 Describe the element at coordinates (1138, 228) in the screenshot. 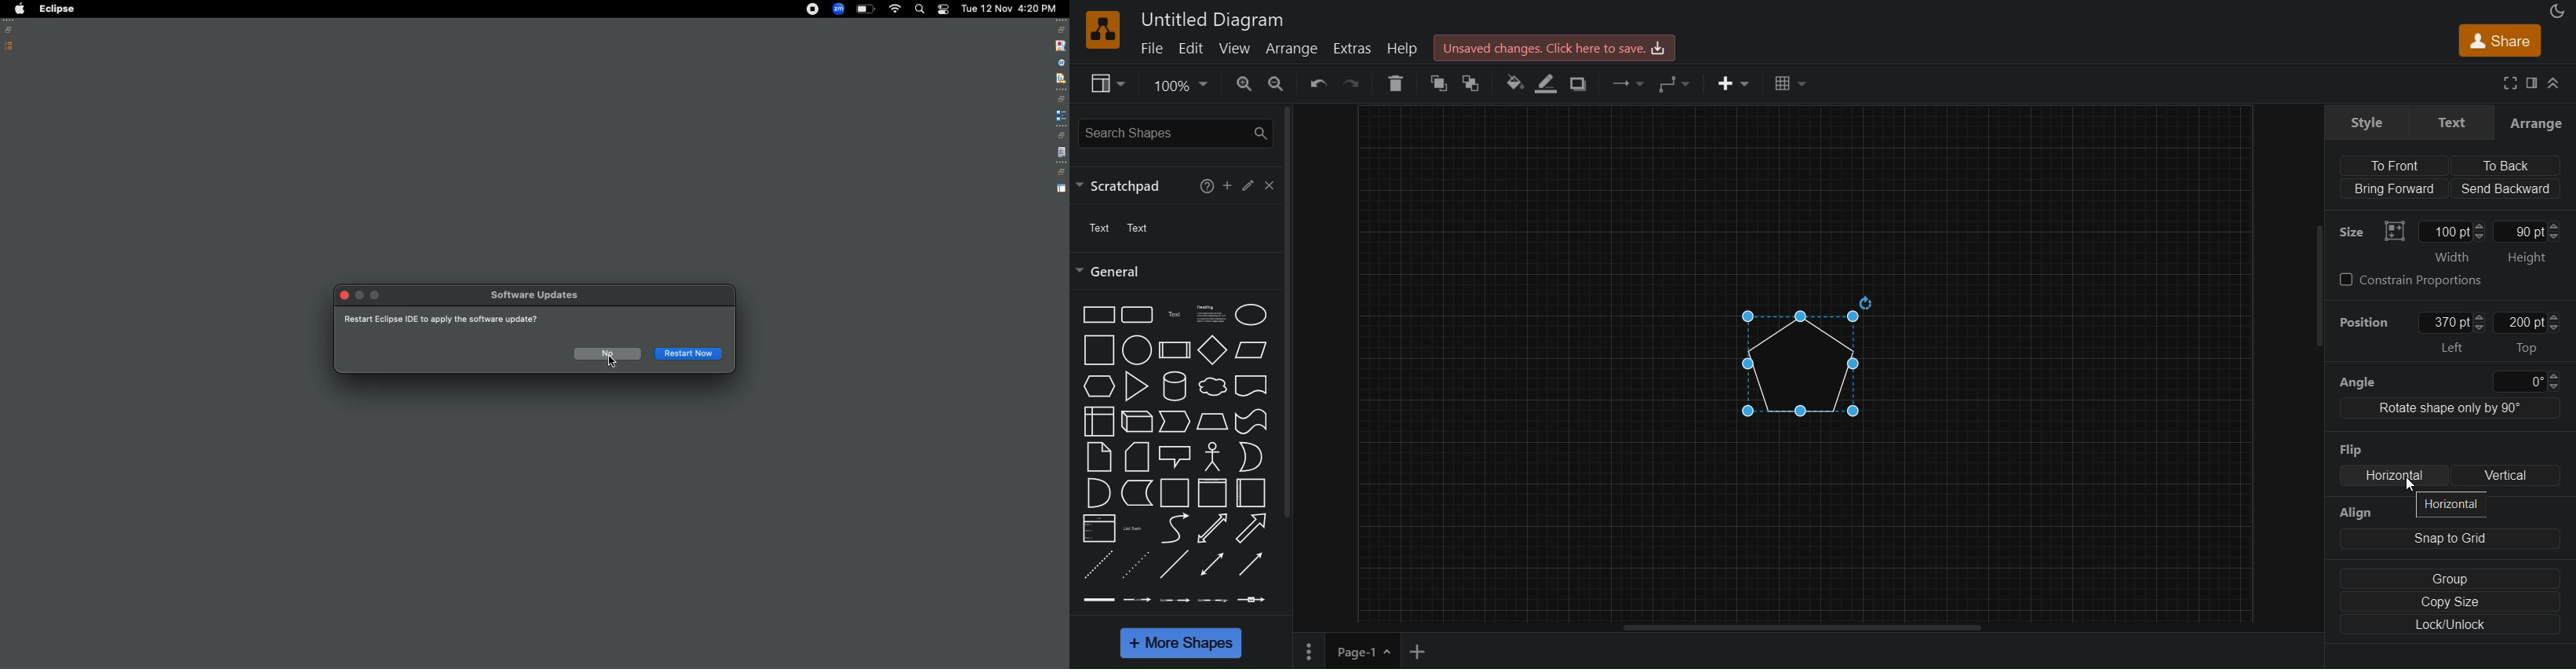

I see `Text 2` at that location.